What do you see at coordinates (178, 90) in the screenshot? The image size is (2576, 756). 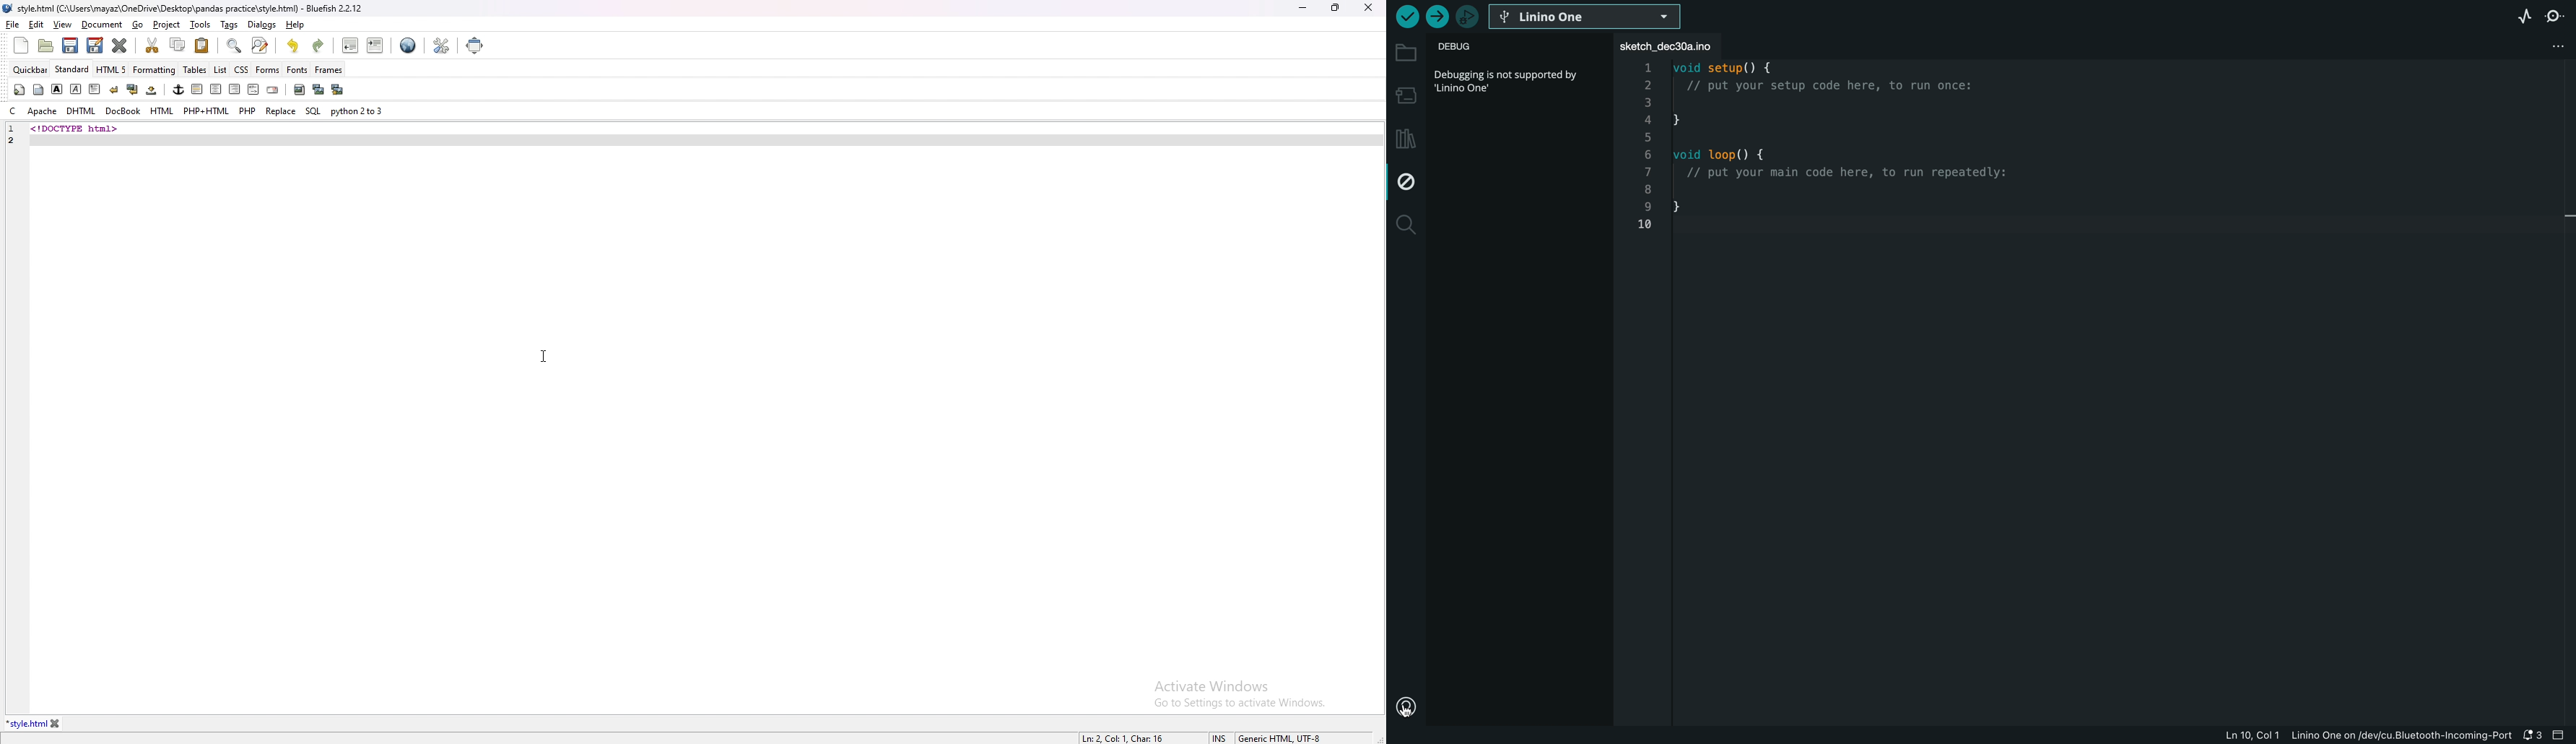 I see `anchor` at bounding box center [178, 90].